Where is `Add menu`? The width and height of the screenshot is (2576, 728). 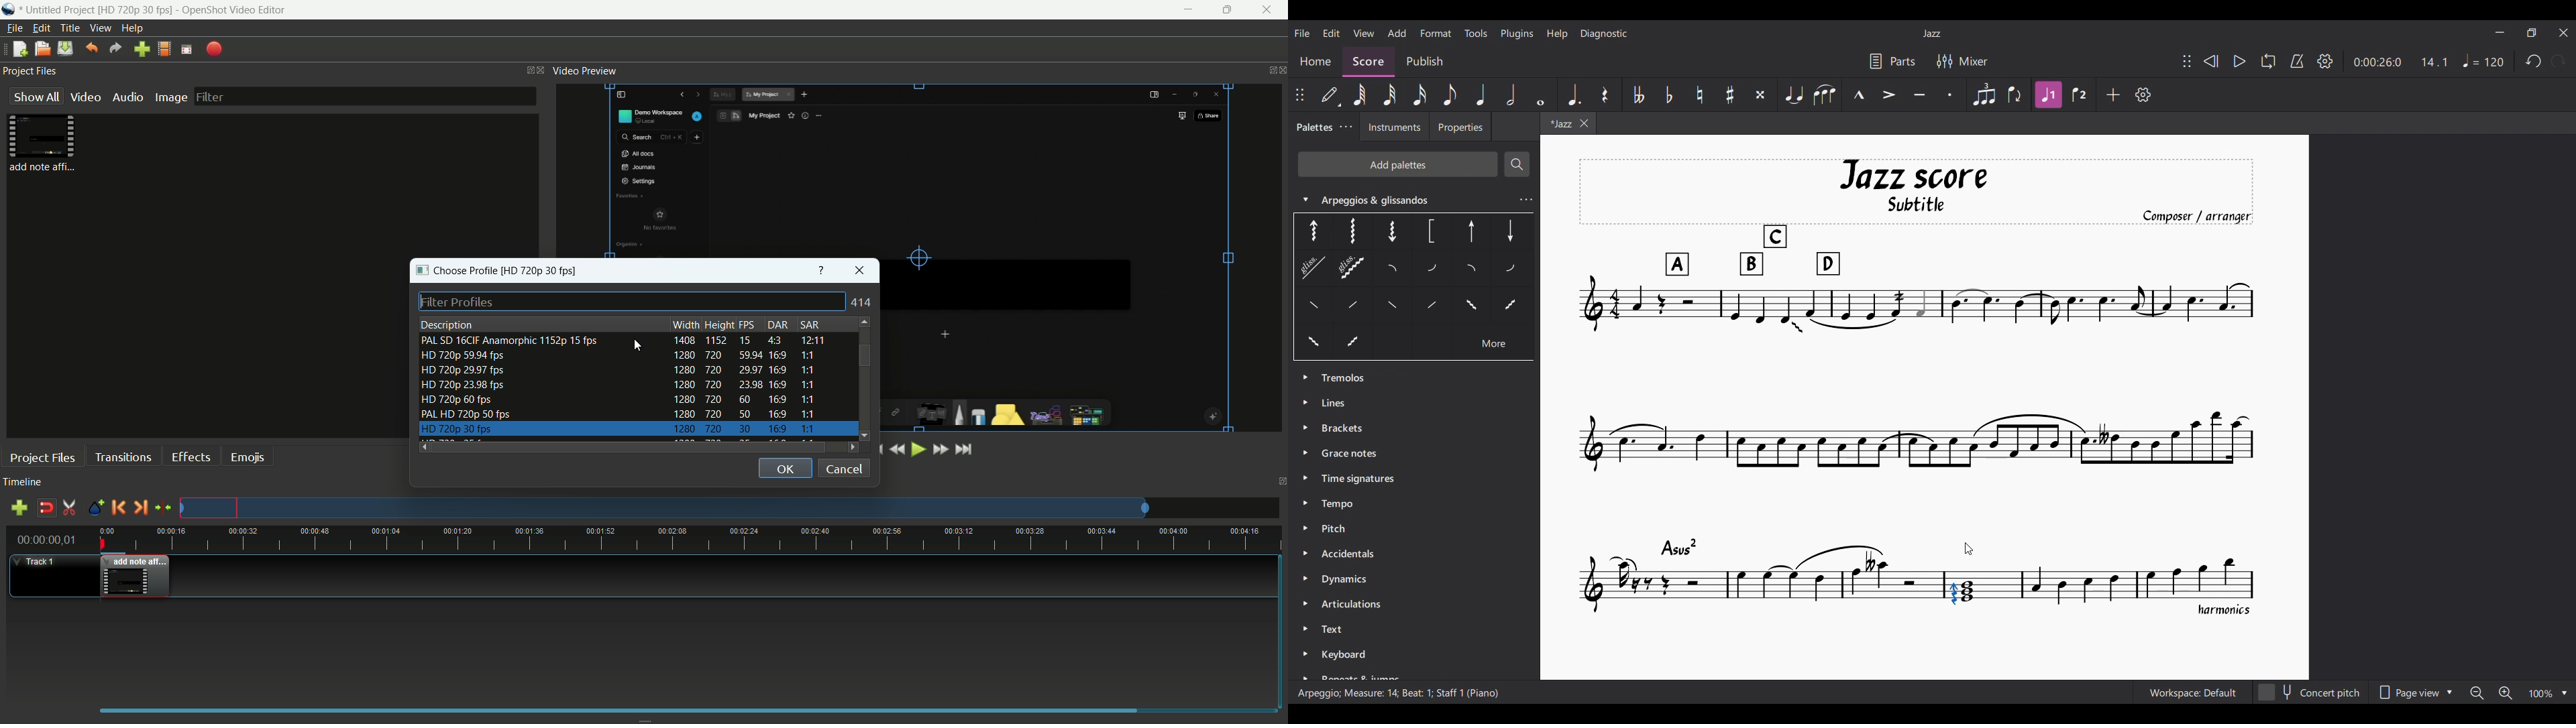
Add menu is located at coordinates (1397, 34).